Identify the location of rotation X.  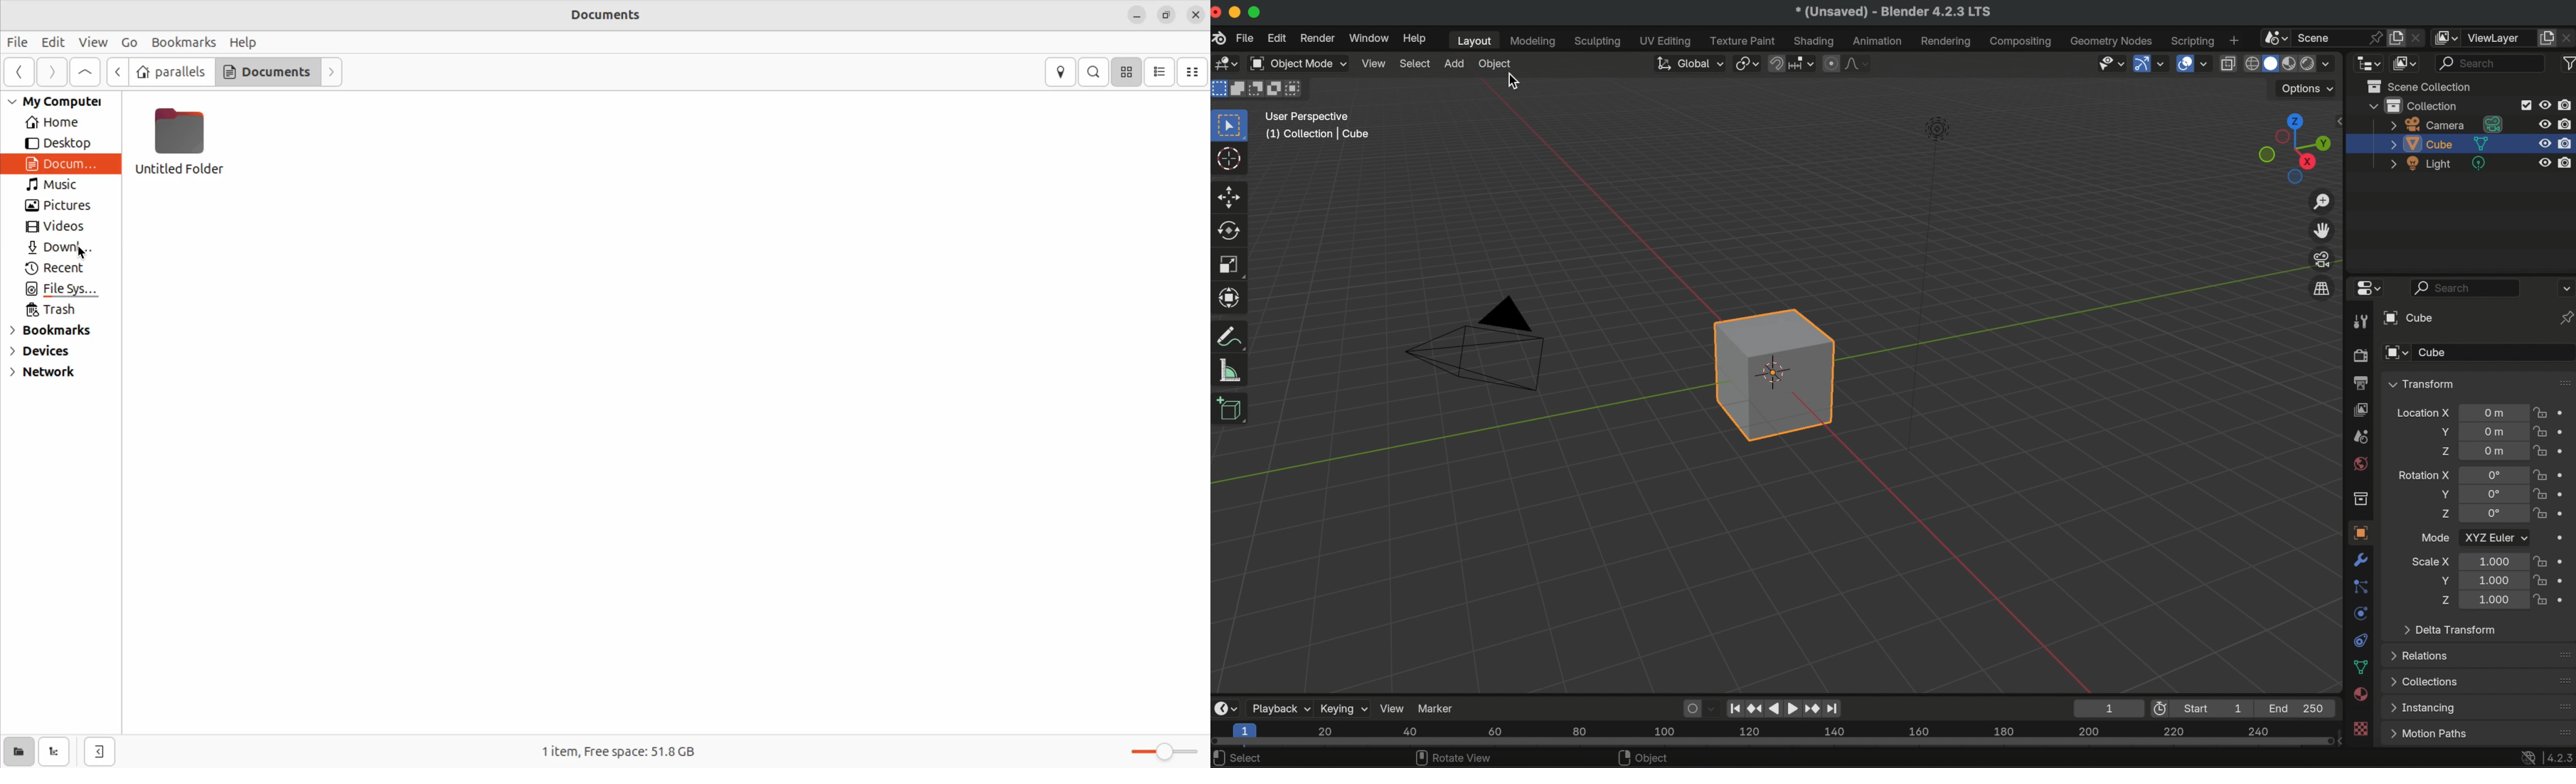
(2423, 473).